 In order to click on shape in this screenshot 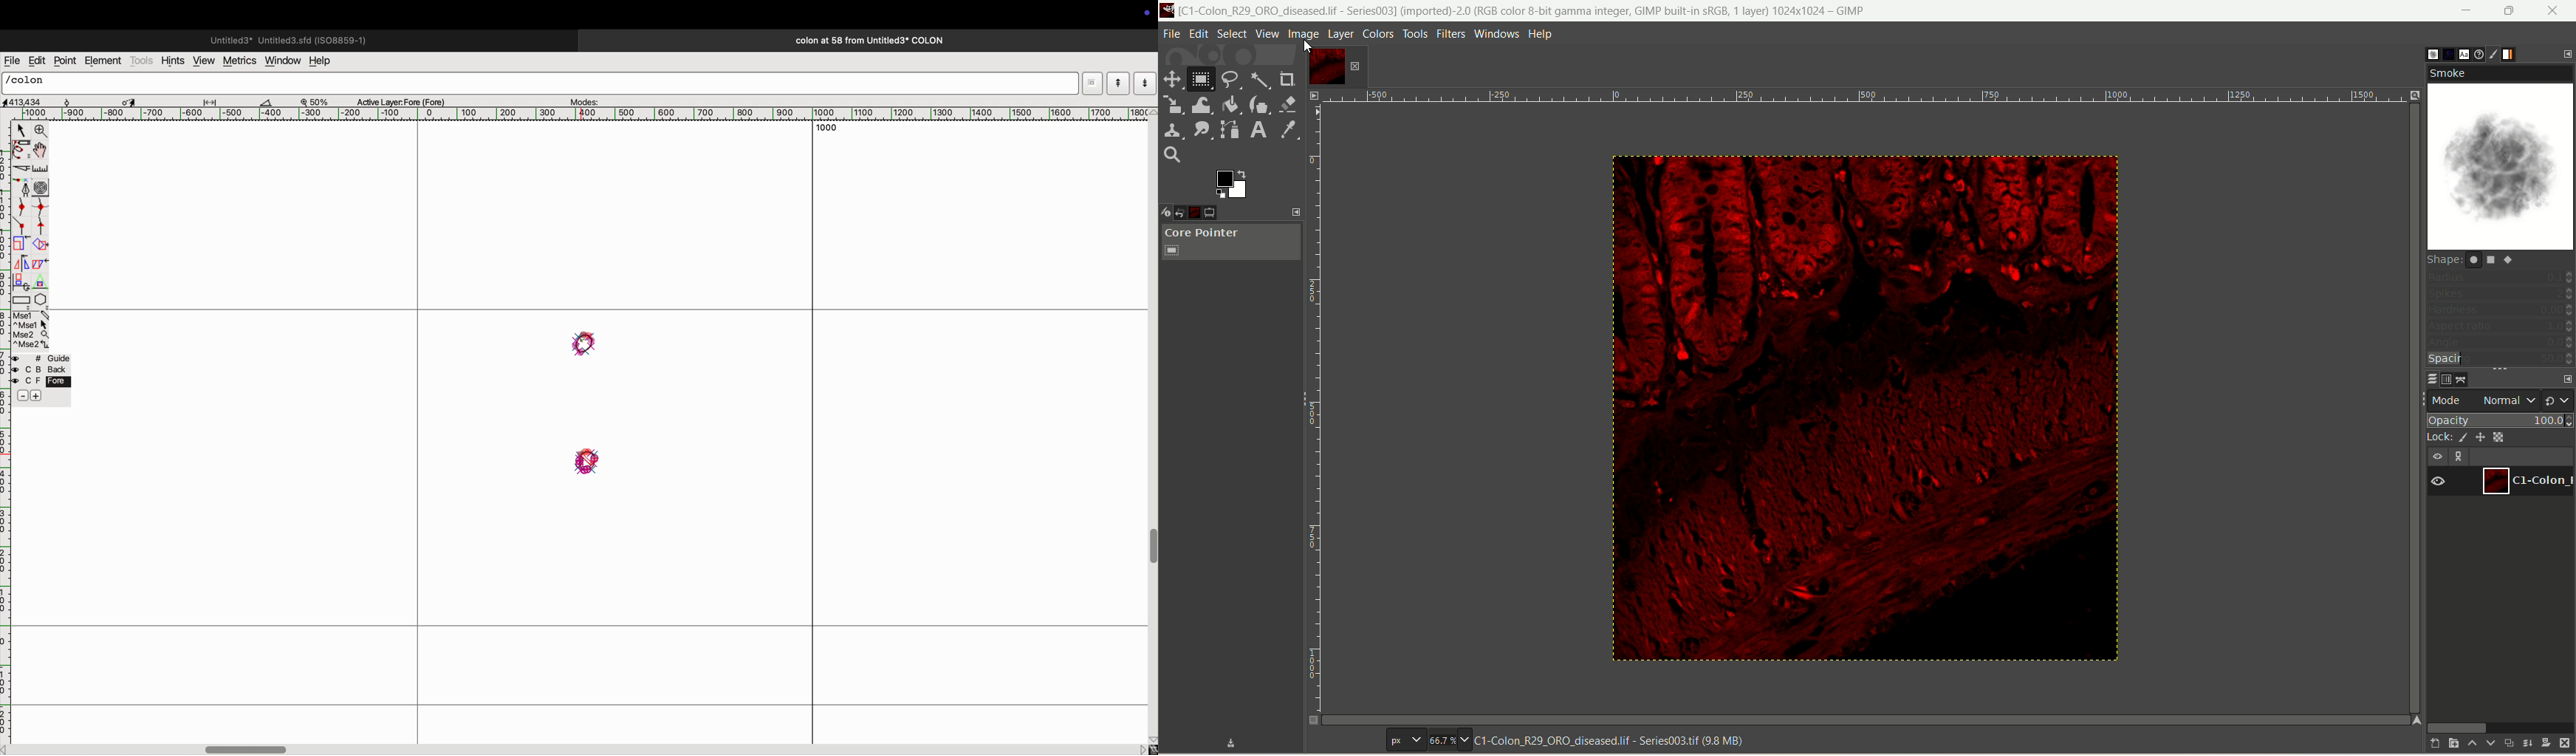, I will do `click(2473, 259)`.